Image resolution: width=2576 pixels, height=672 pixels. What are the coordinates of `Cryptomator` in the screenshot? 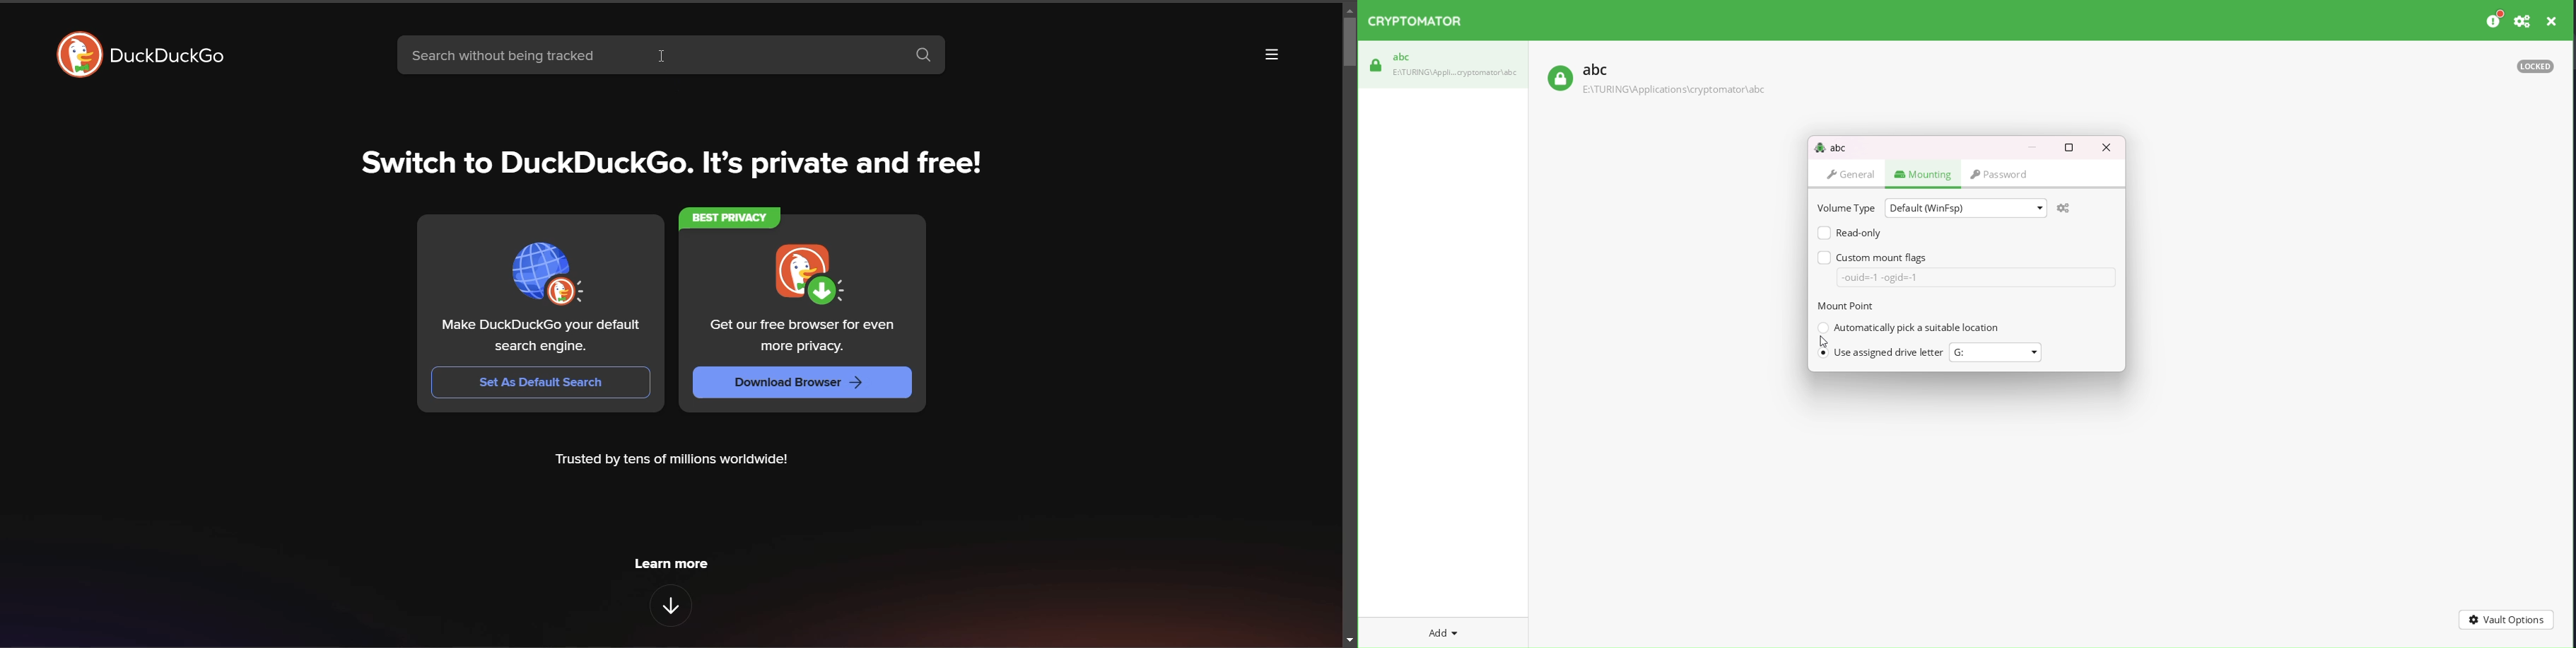 It's located at (1419, 23).